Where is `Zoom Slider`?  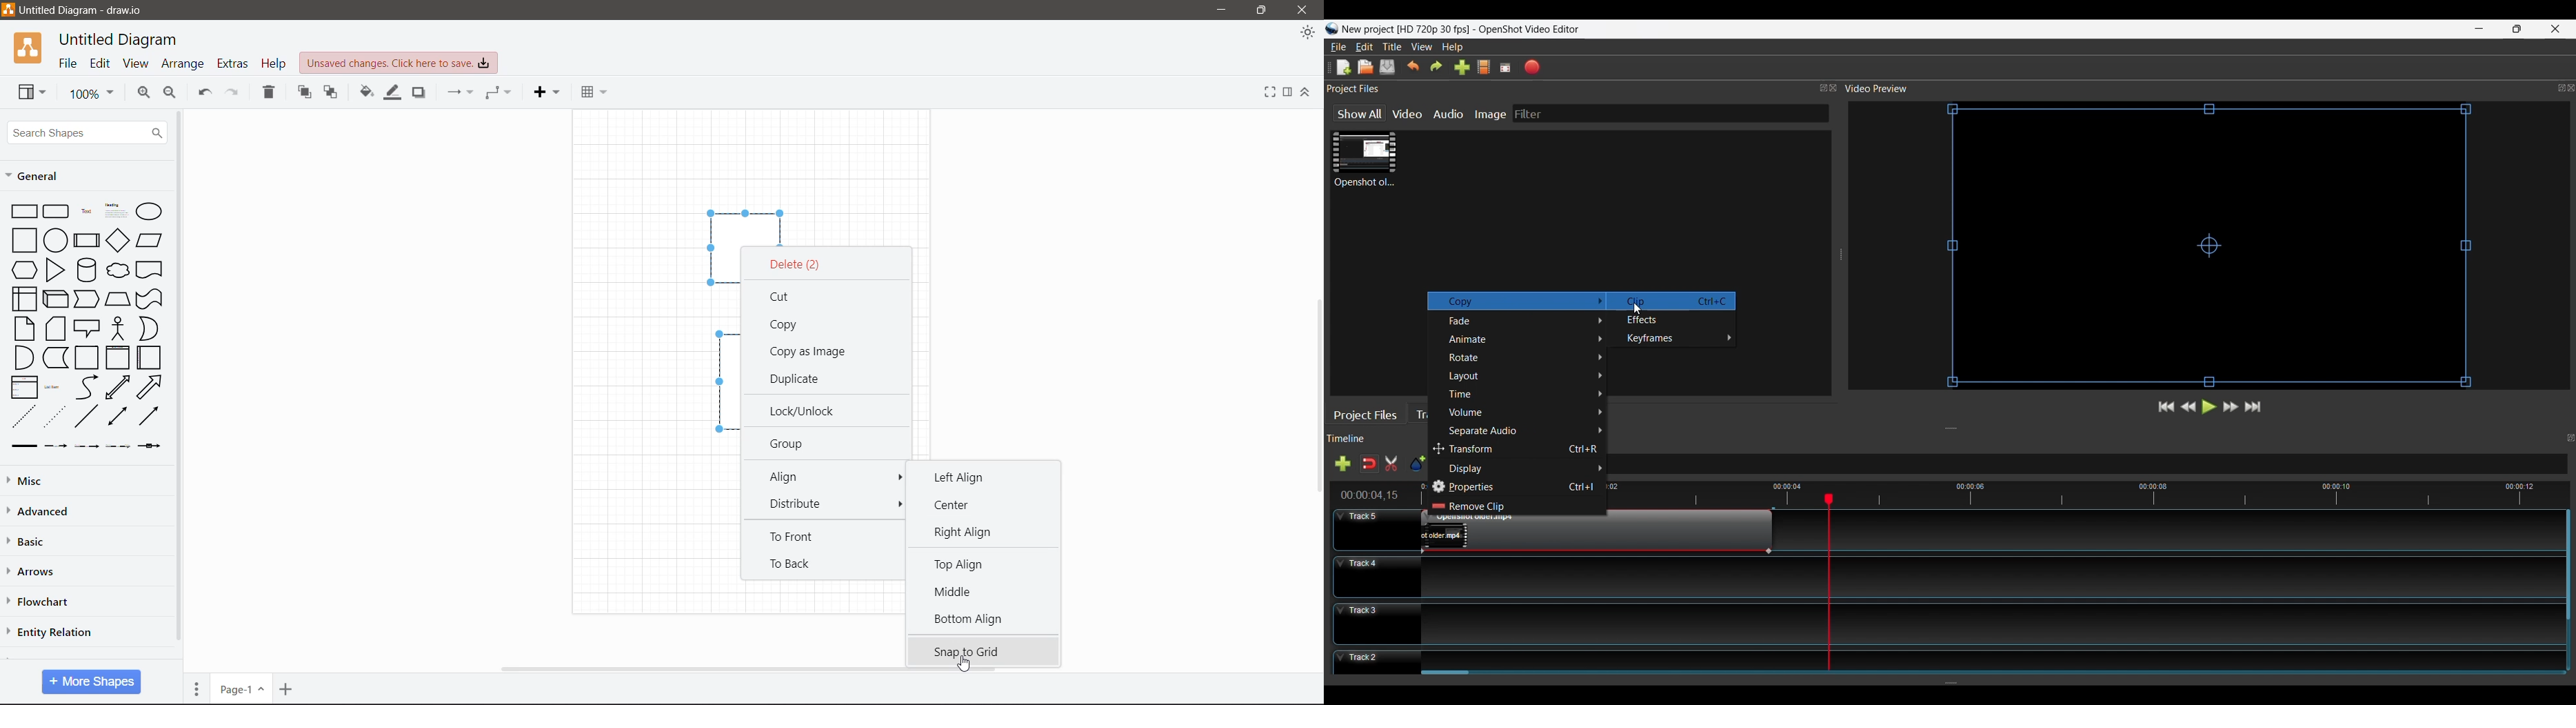
Zoom Slider is located at coordinates (2093, 465).